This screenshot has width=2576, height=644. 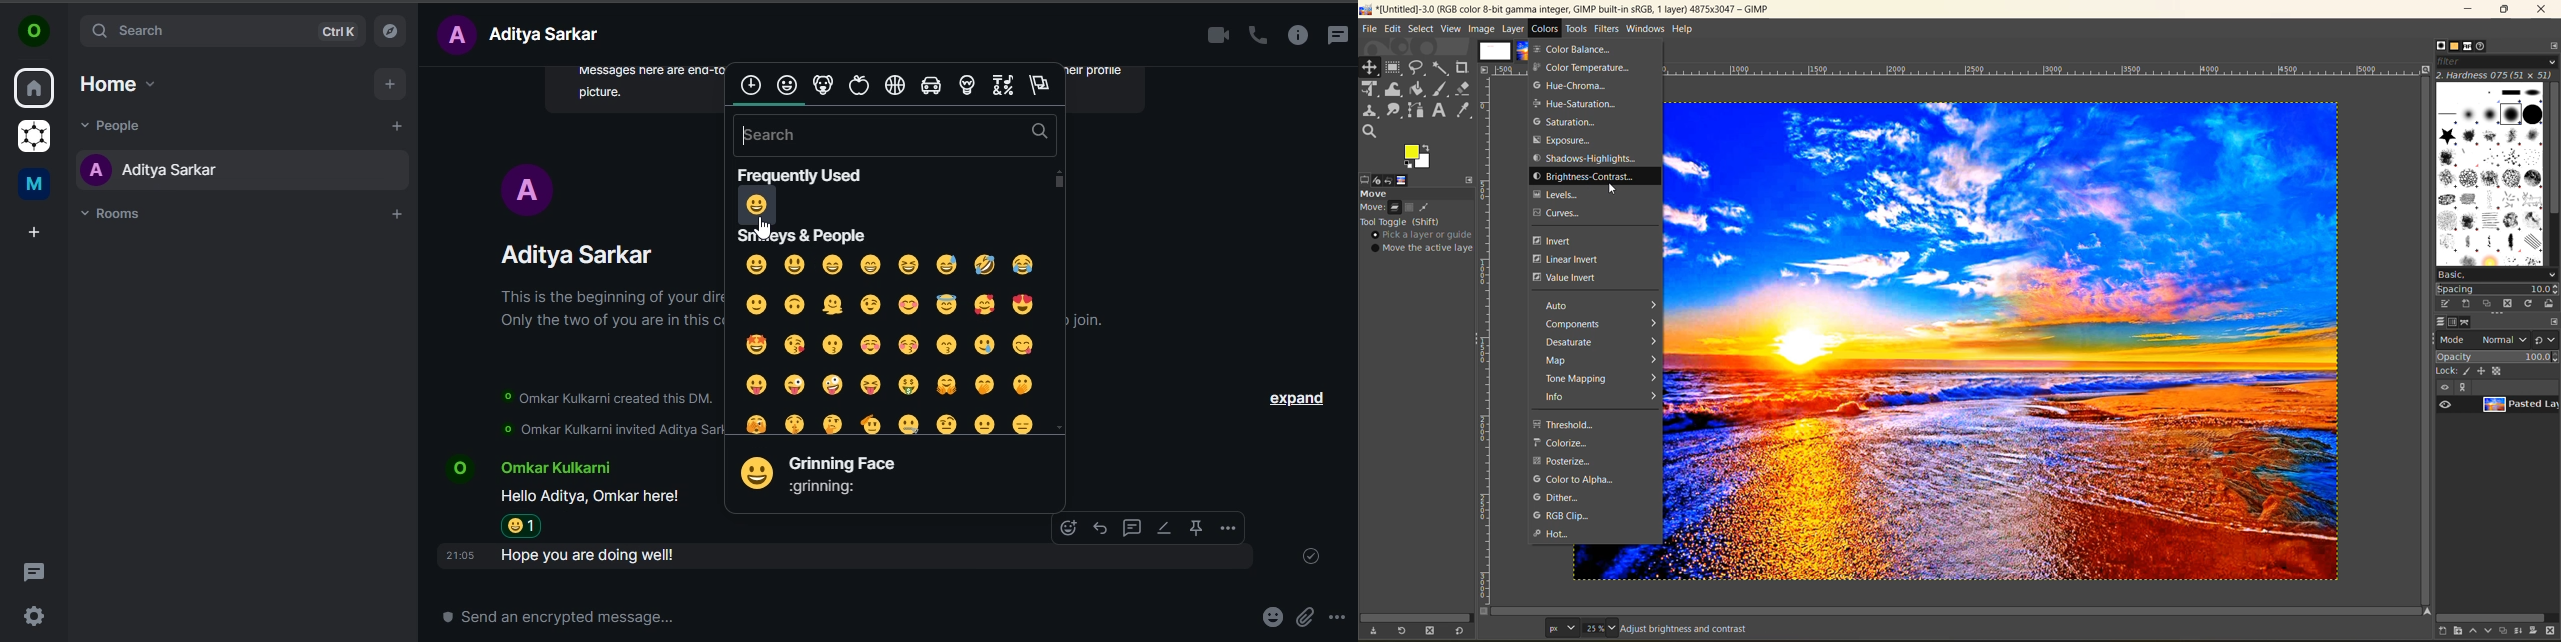 I want to click on reply in thread, so click(x=1130, y=526).